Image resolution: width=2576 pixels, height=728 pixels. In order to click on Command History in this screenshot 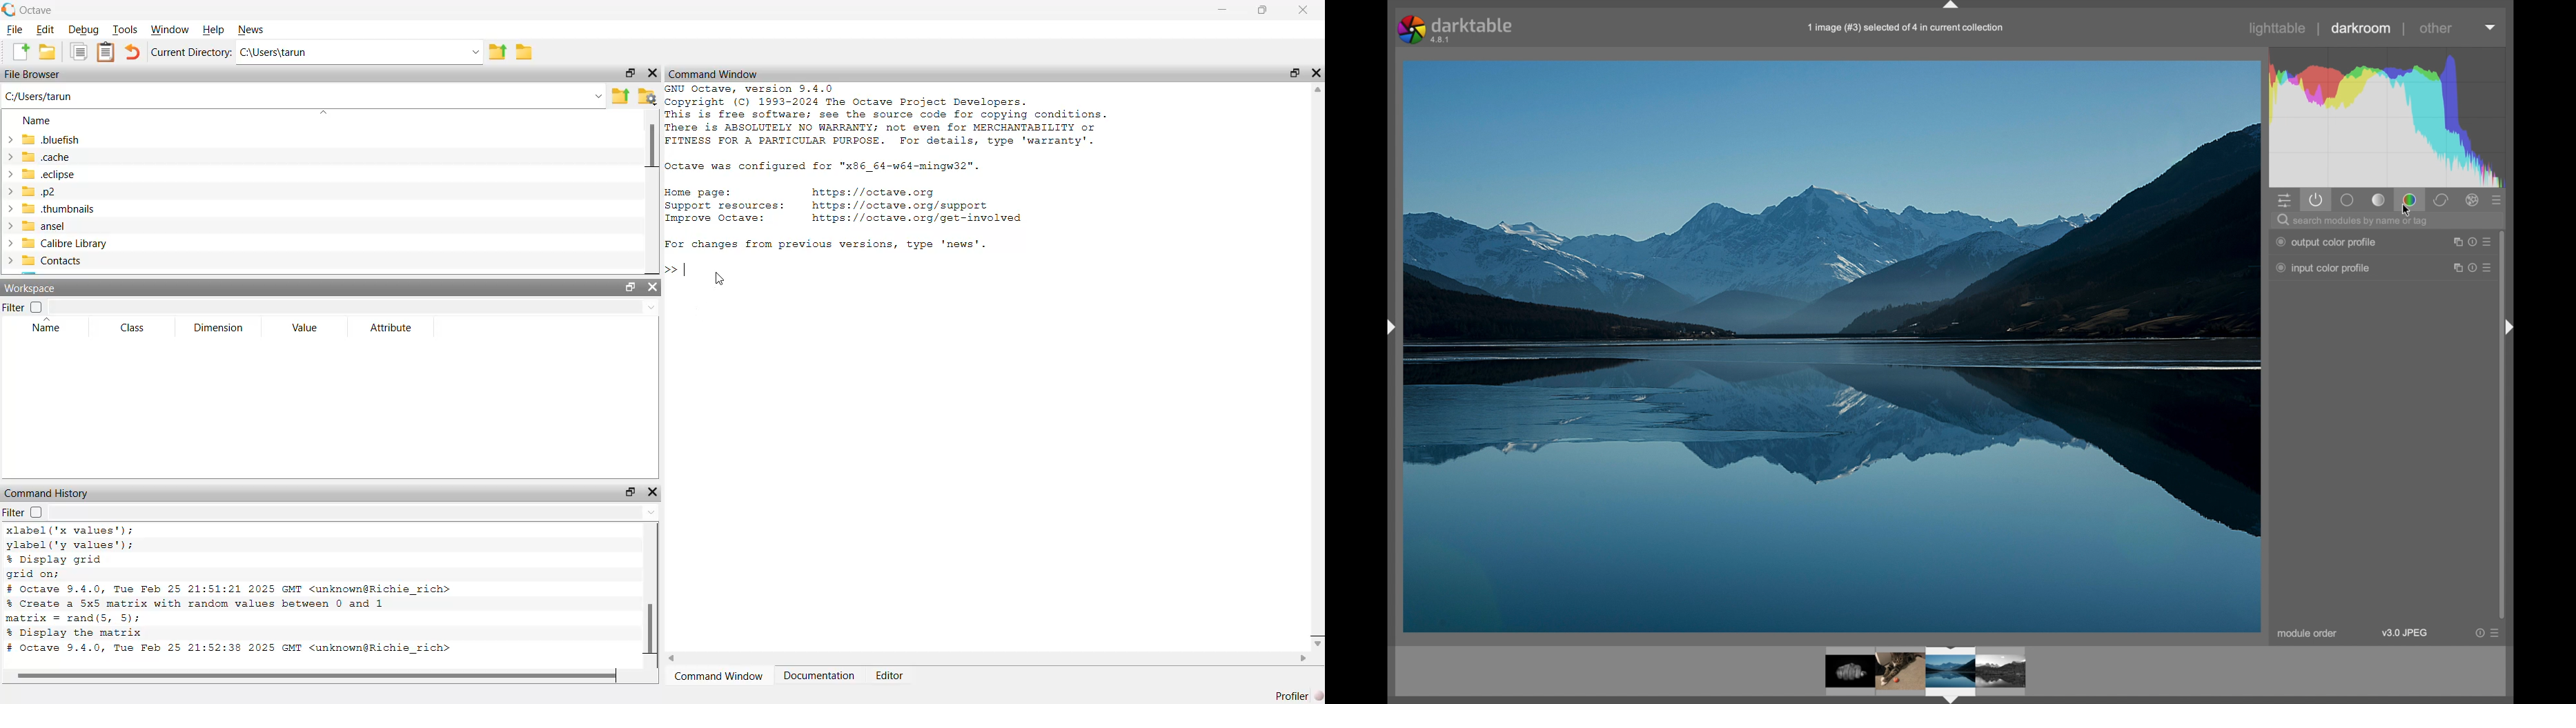, I will do `click(49, 491)`.